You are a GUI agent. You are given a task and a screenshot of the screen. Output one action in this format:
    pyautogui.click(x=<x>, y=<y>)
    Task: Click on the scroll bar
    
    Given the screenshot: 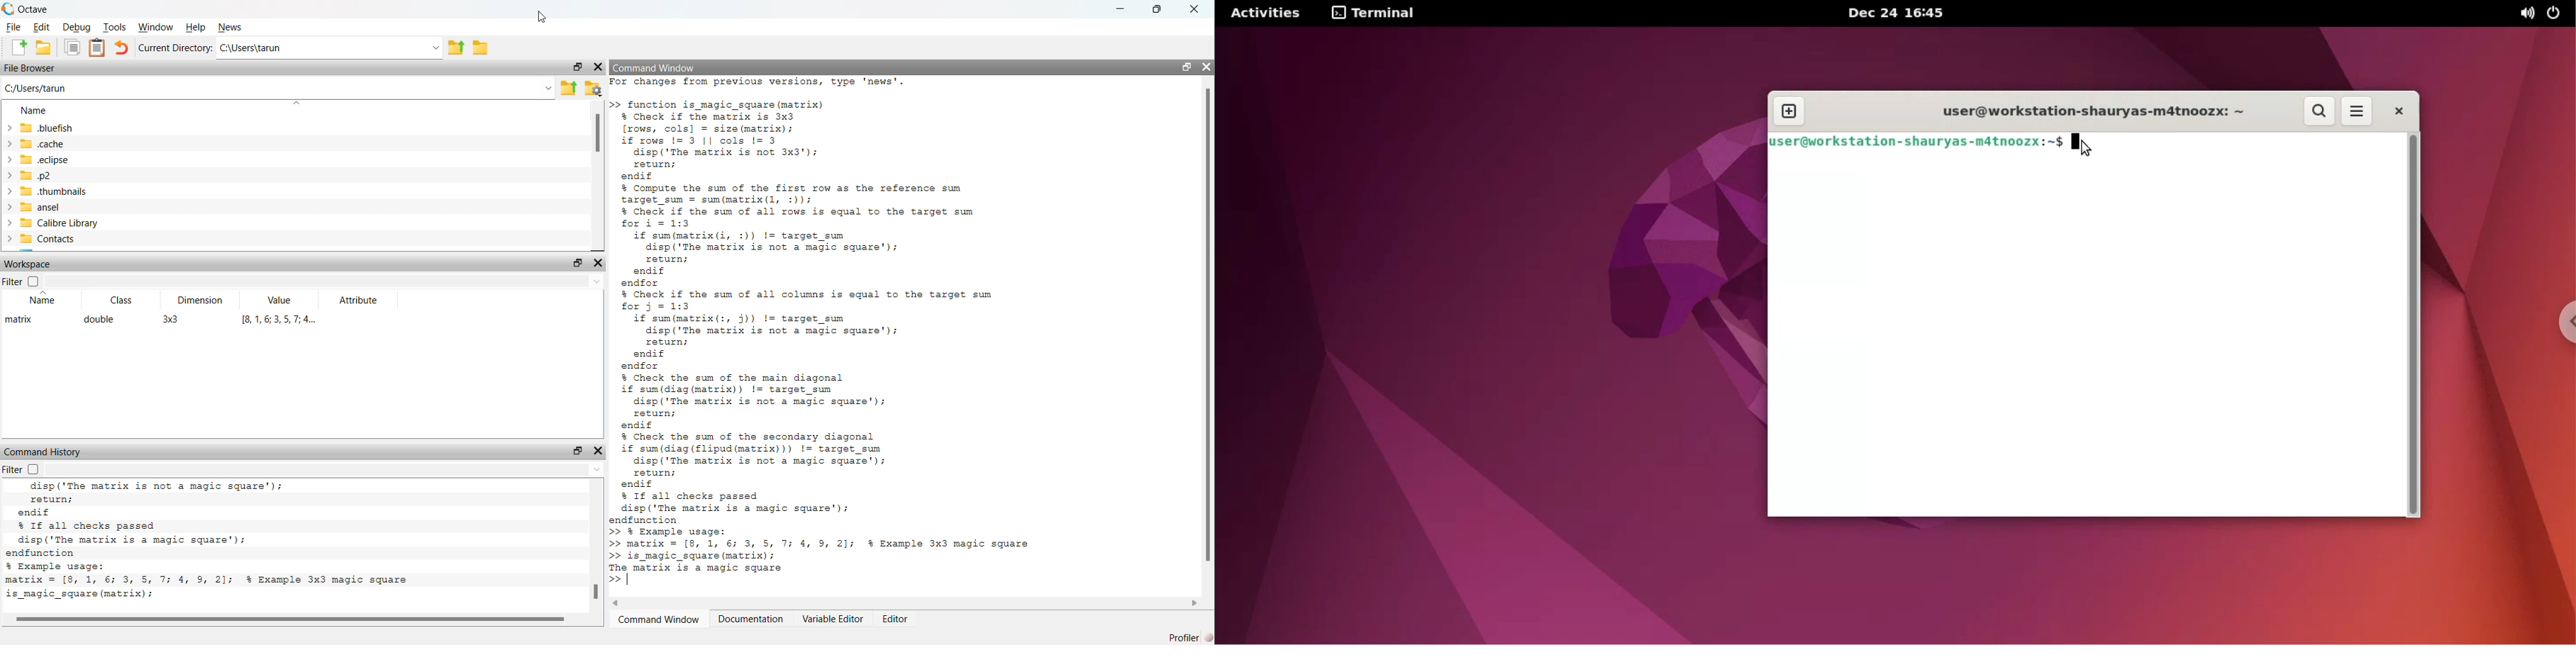 What is the action you would take?
    pyautogui.click(x=290, y=617)
    